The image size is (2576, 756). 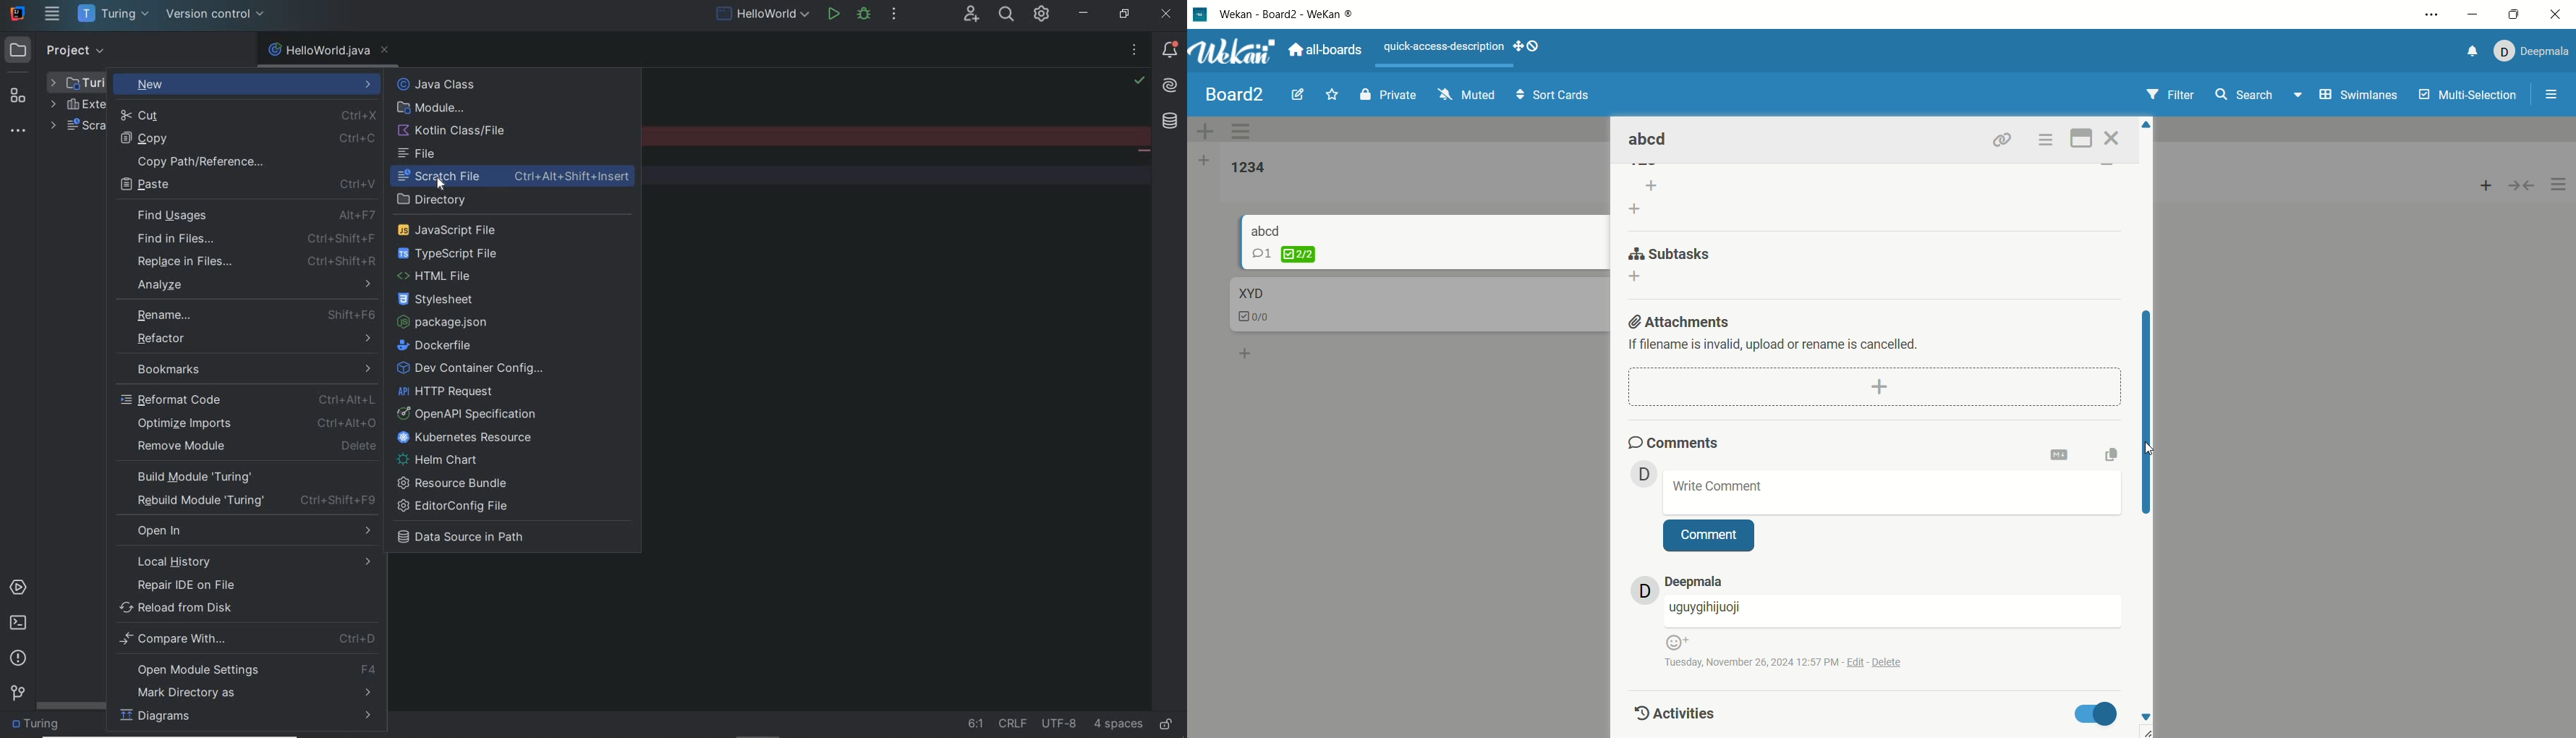 I want to click on collapse, so click(x=2522, y=185).